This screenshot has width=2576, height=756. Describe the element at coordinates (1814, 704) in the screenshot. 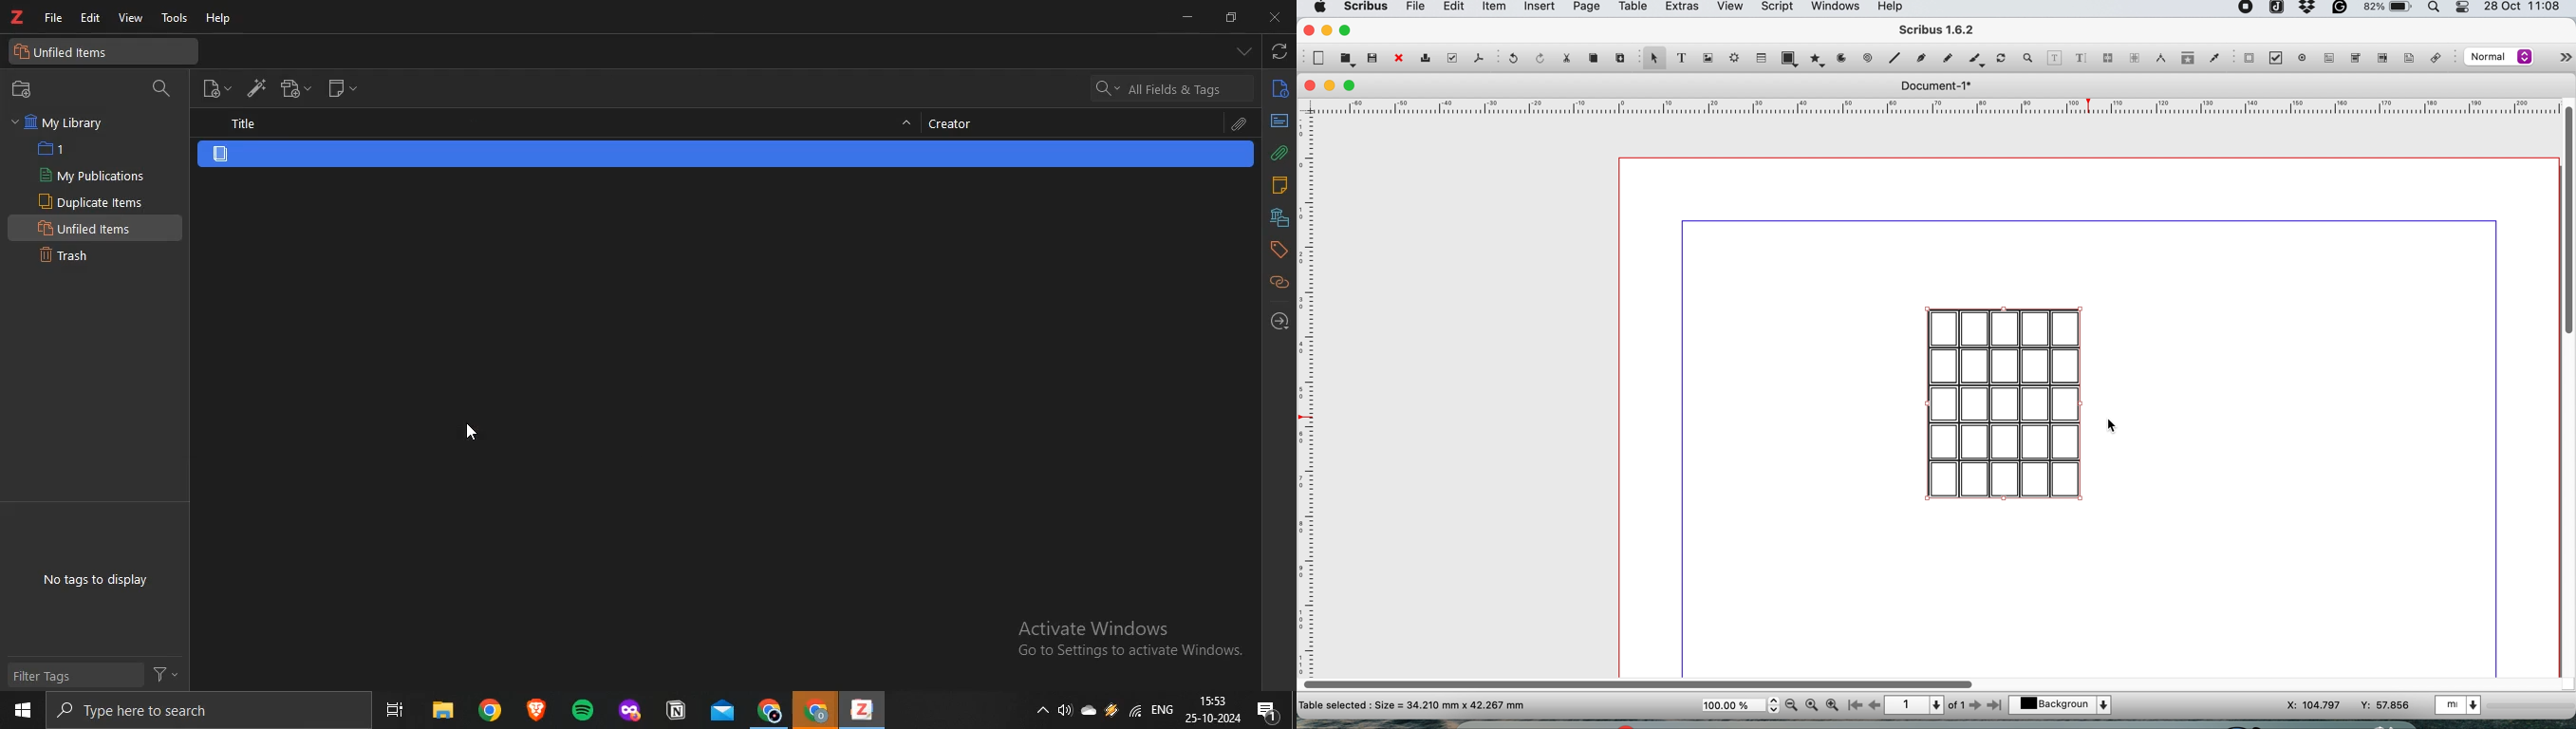

I see `zoom 100%` at that location.